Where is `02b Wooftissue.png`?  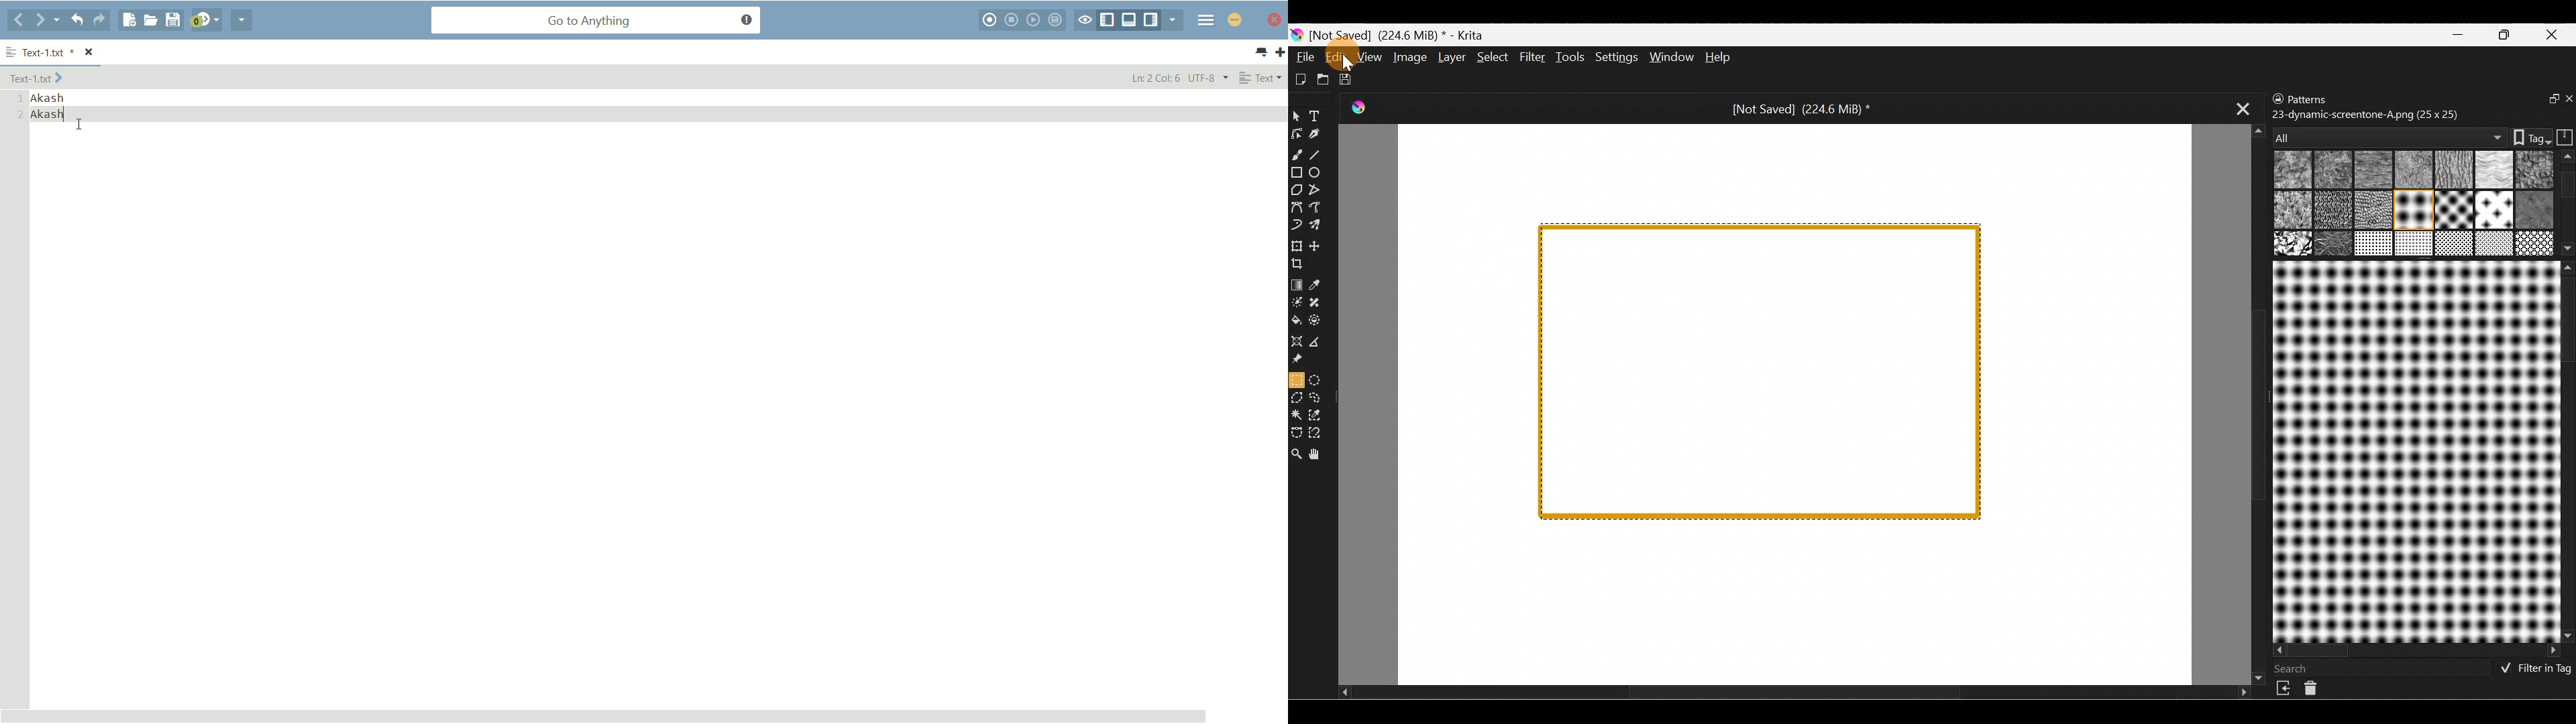 02b Wooftissue.png is located at coordinates (2370, 170).